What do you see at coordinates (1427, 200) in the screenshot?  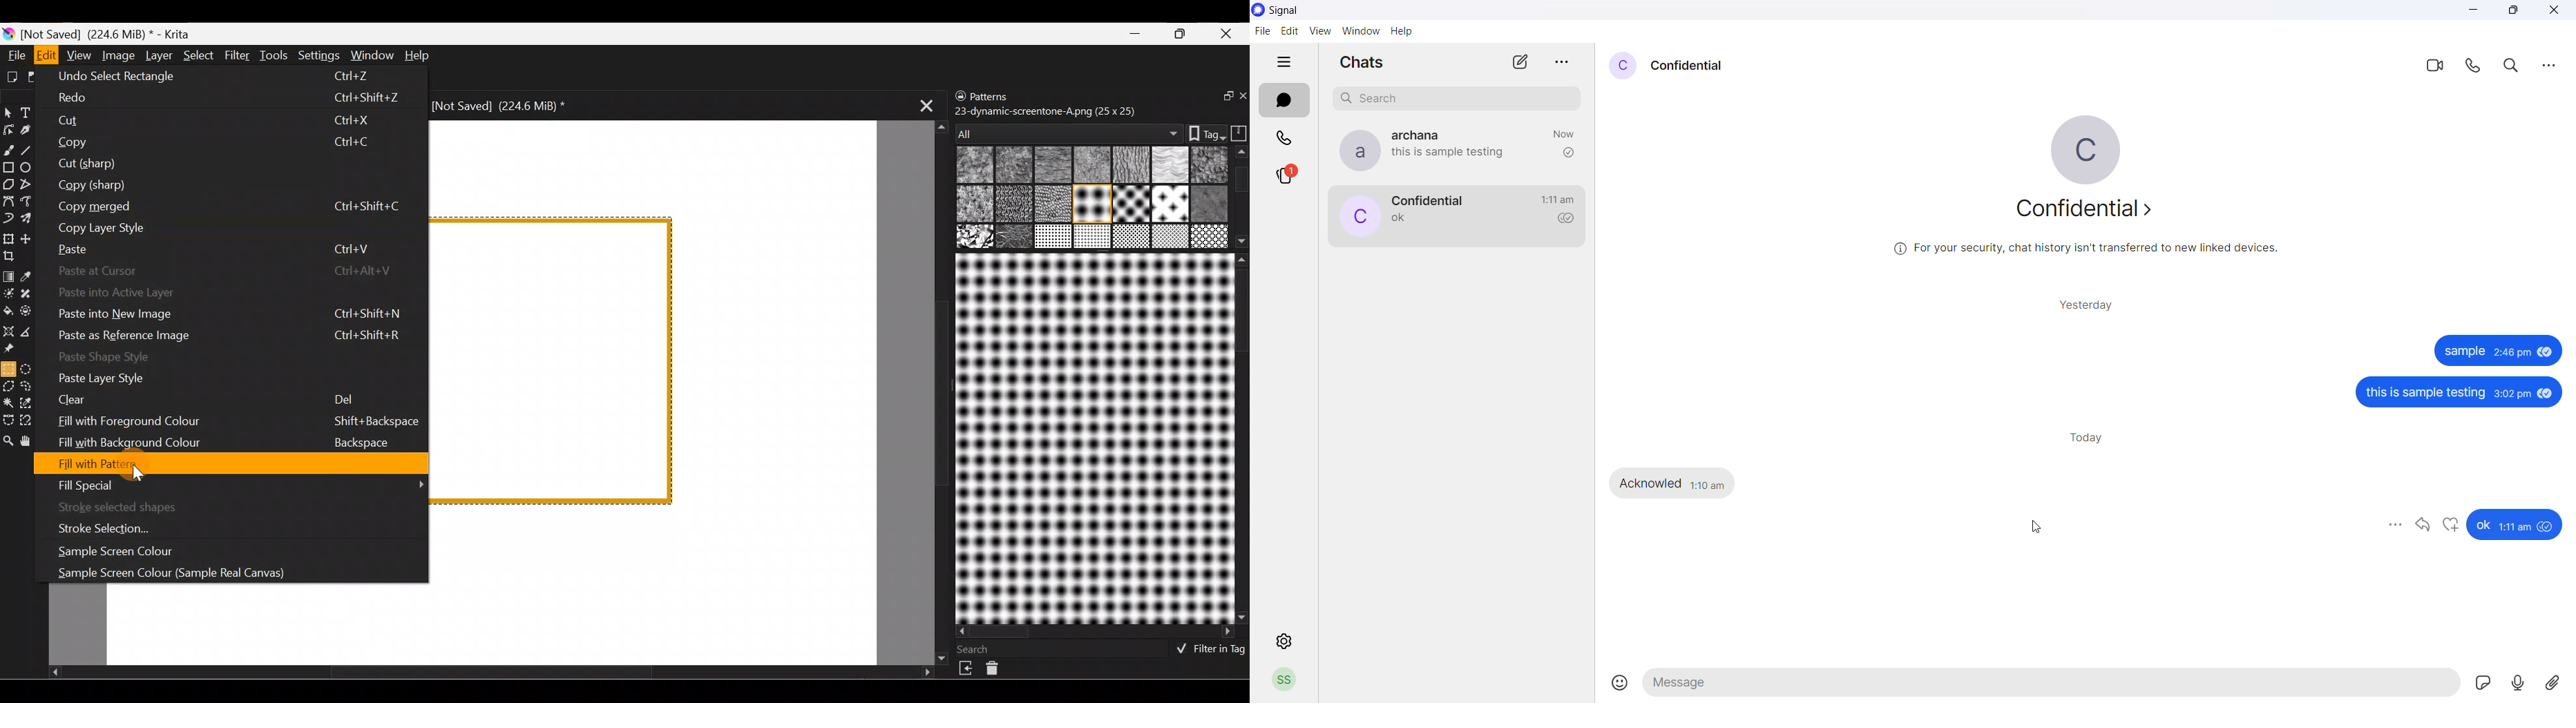 I see `contact name` at bounding box center [1427, 200].